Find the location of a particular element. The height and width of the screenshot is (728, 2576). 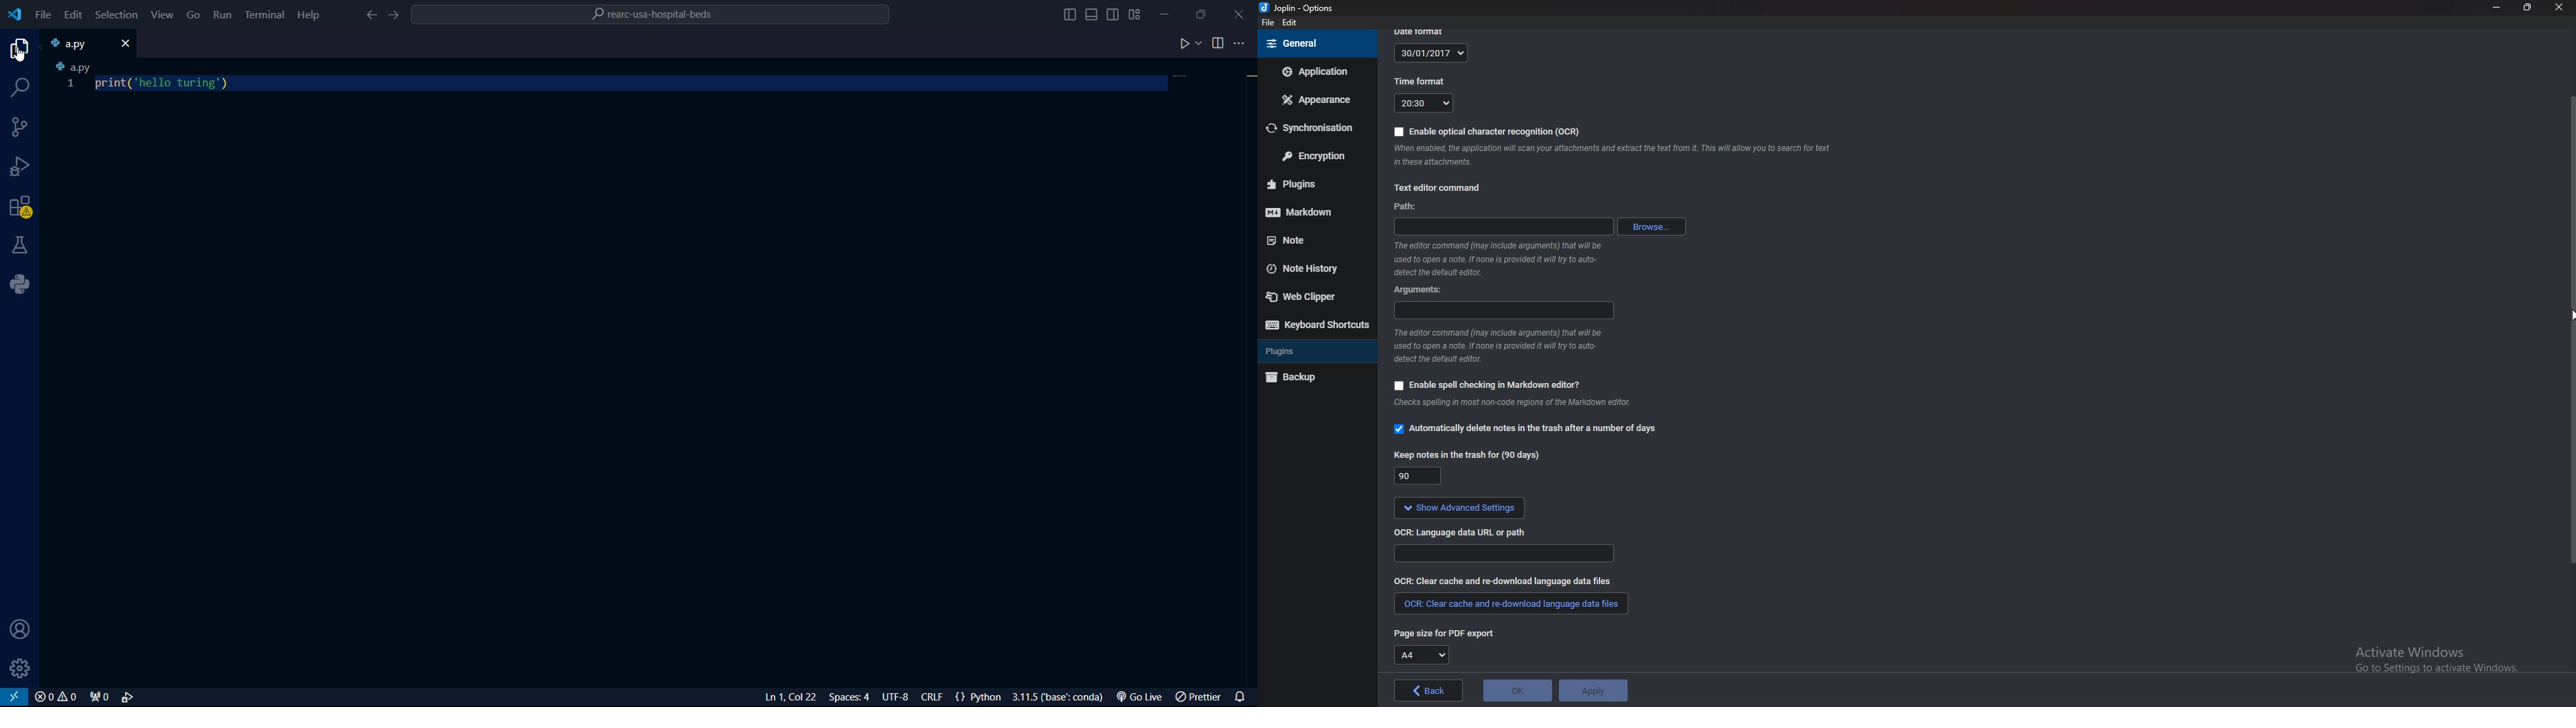

back is located at coordinates (1428, 691).